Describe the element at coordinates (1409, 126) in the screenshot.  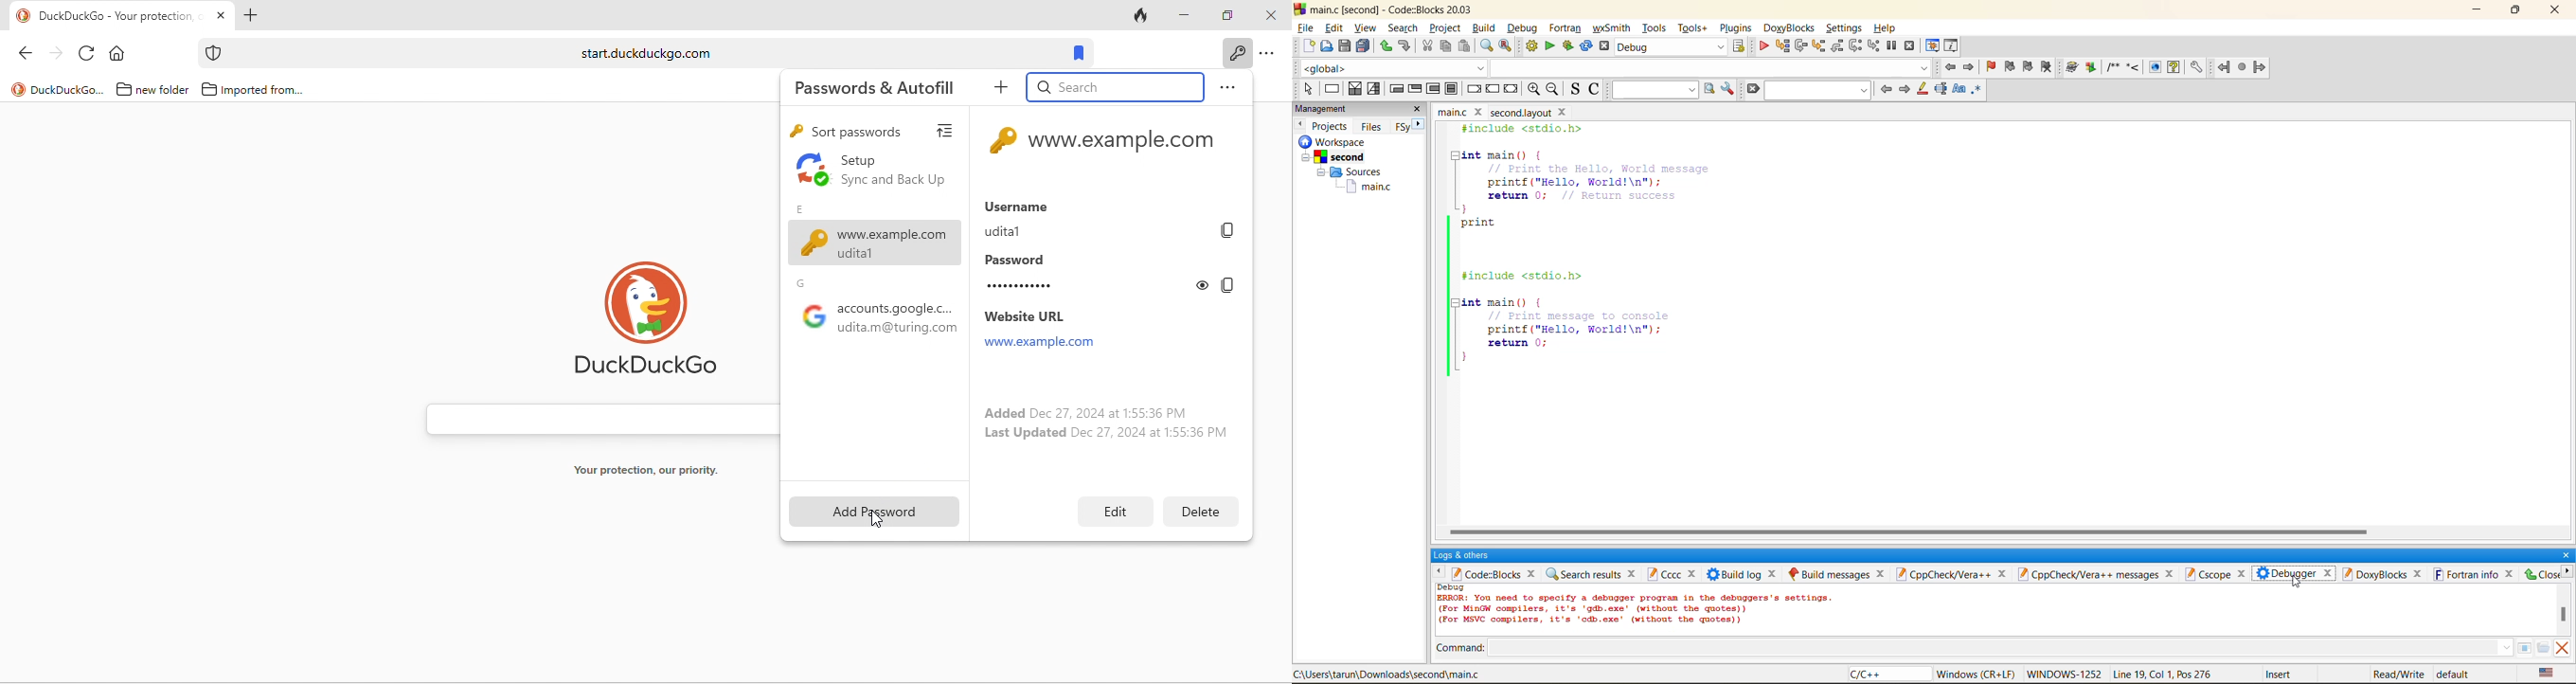
I see `FSy next` at that location.